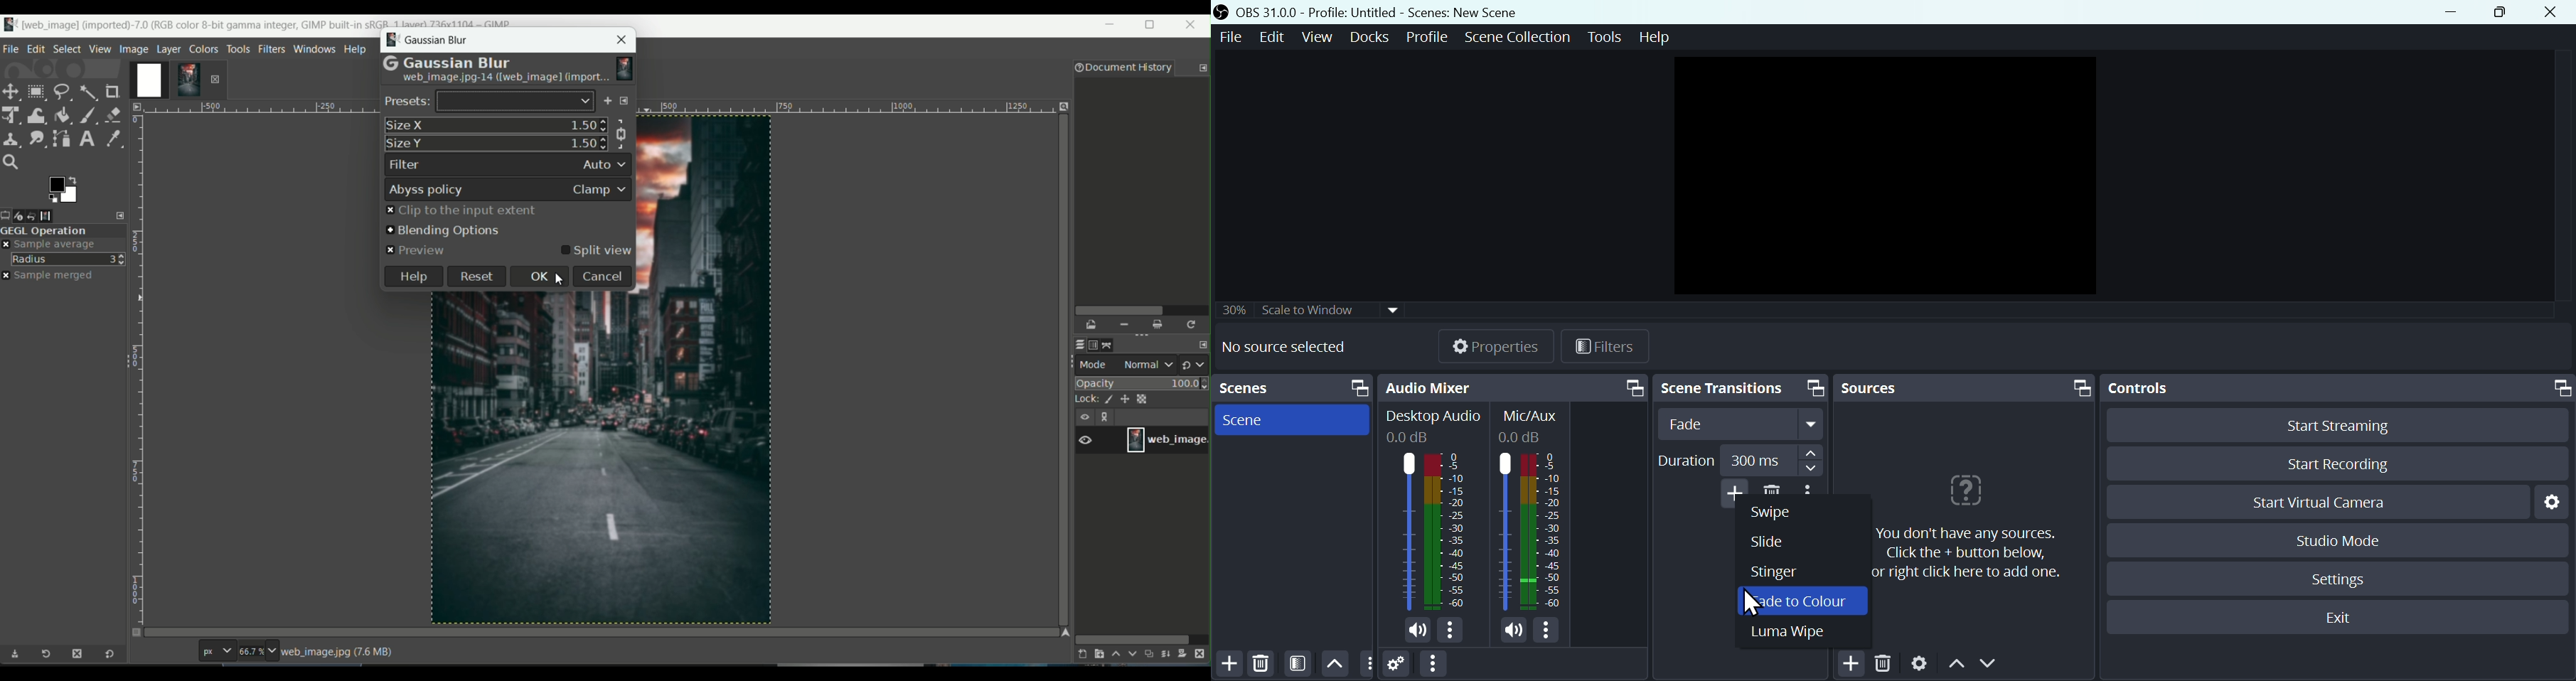 The height and width of the screenshot is (700, 2576). What do you see at coordinates (1807, 603) in the screenshot?
I see `Fade to colour` at bounding box center [1807, 603].